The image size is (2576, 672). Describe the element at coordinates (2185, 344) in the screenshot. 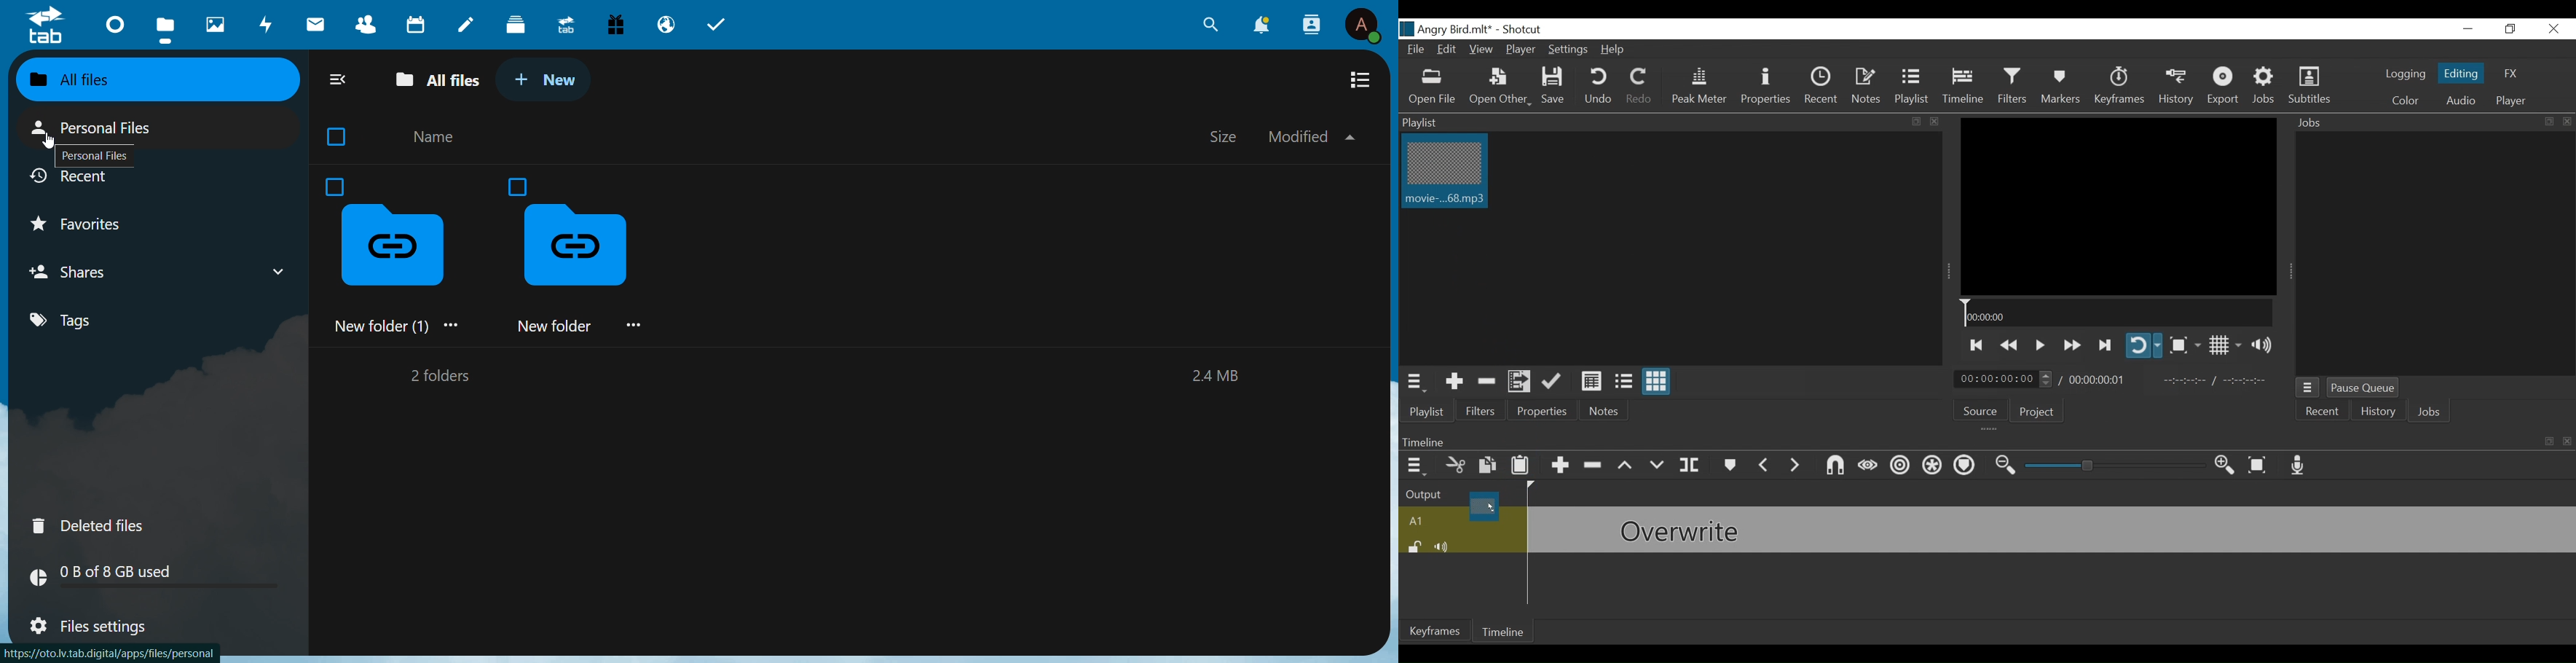

I see `Toggle Zoom` at that location.